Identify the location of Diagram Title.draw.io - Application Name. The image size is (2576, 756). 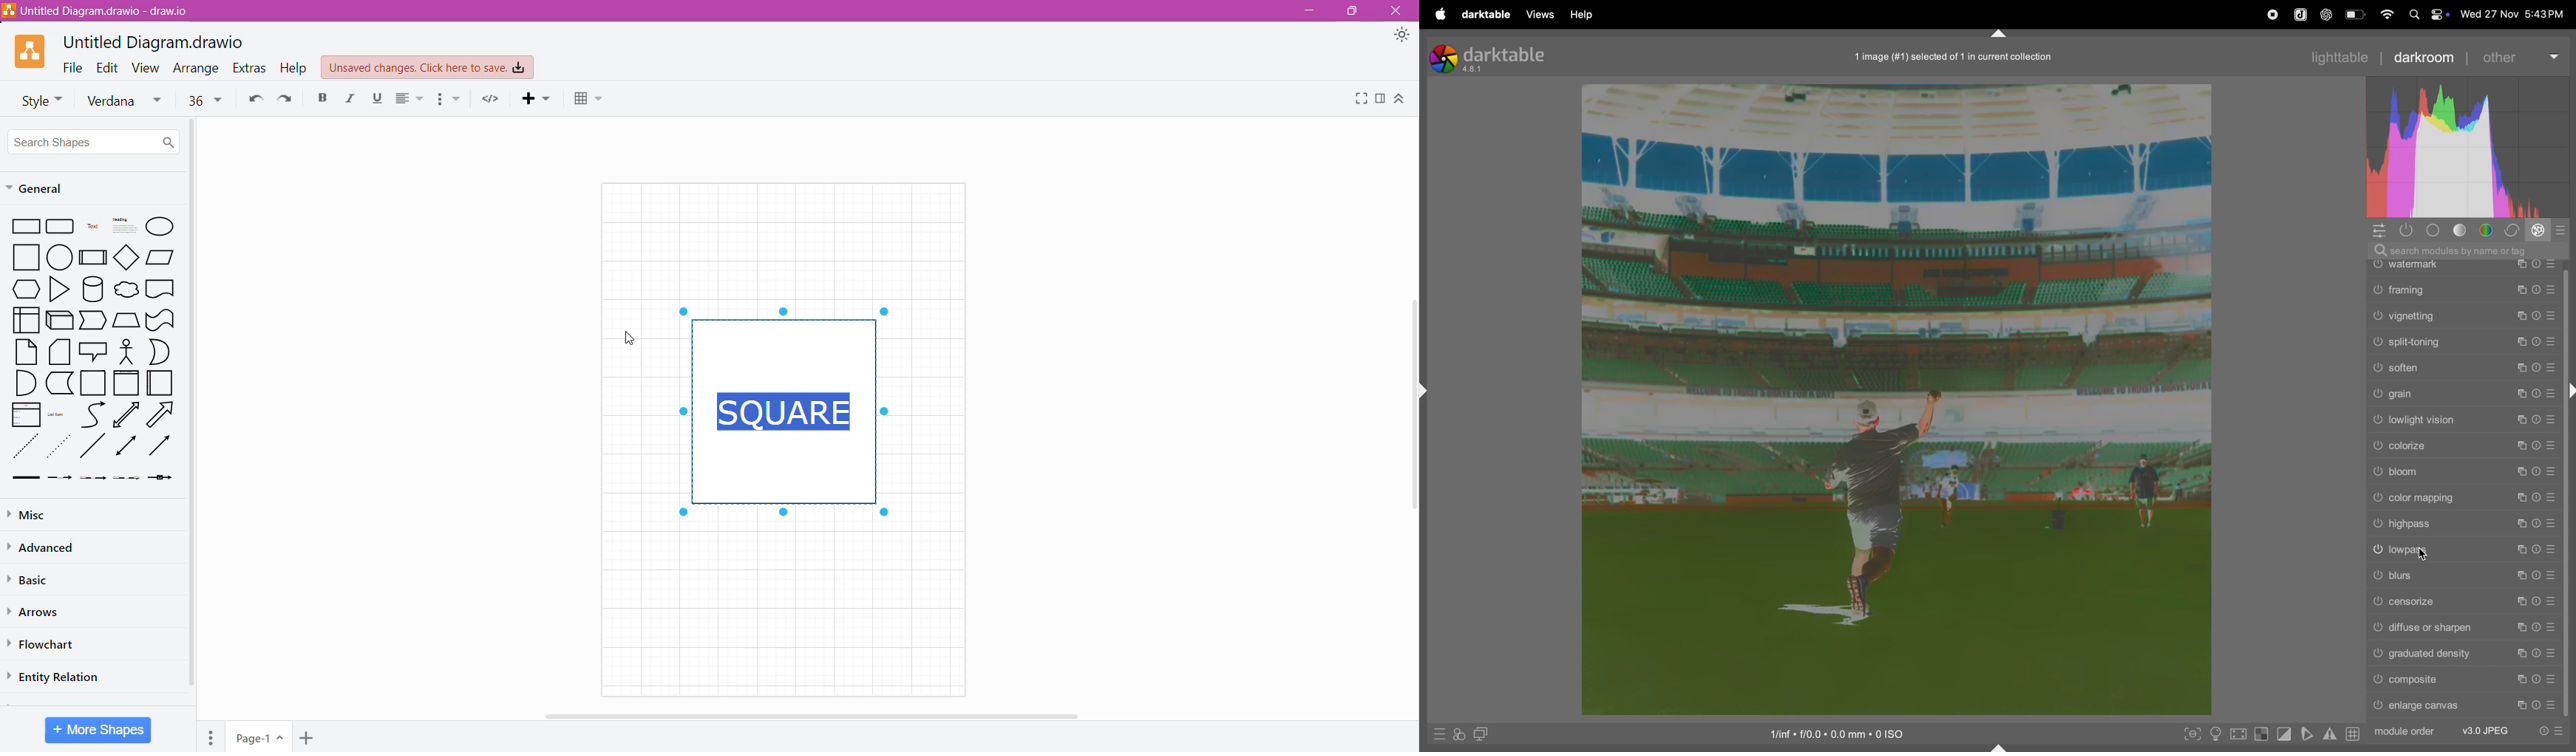
(102, 10).